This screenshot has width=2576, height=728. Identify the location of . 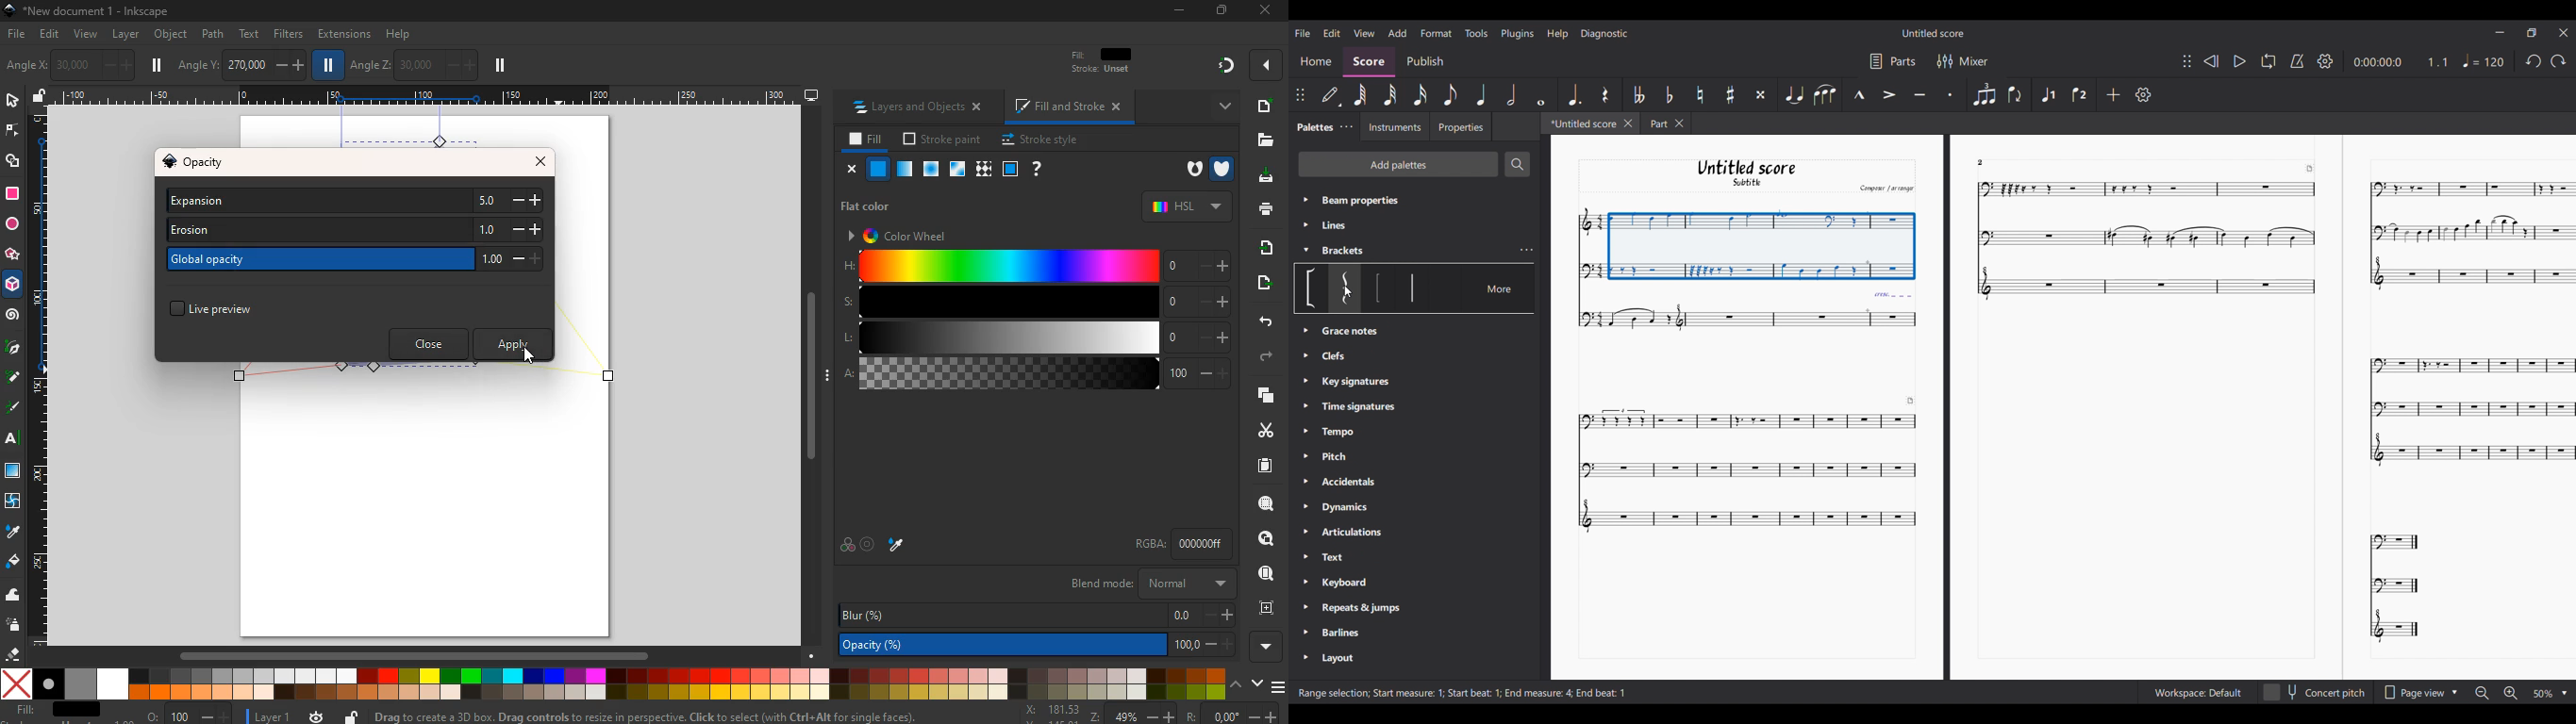
(1304, 356).